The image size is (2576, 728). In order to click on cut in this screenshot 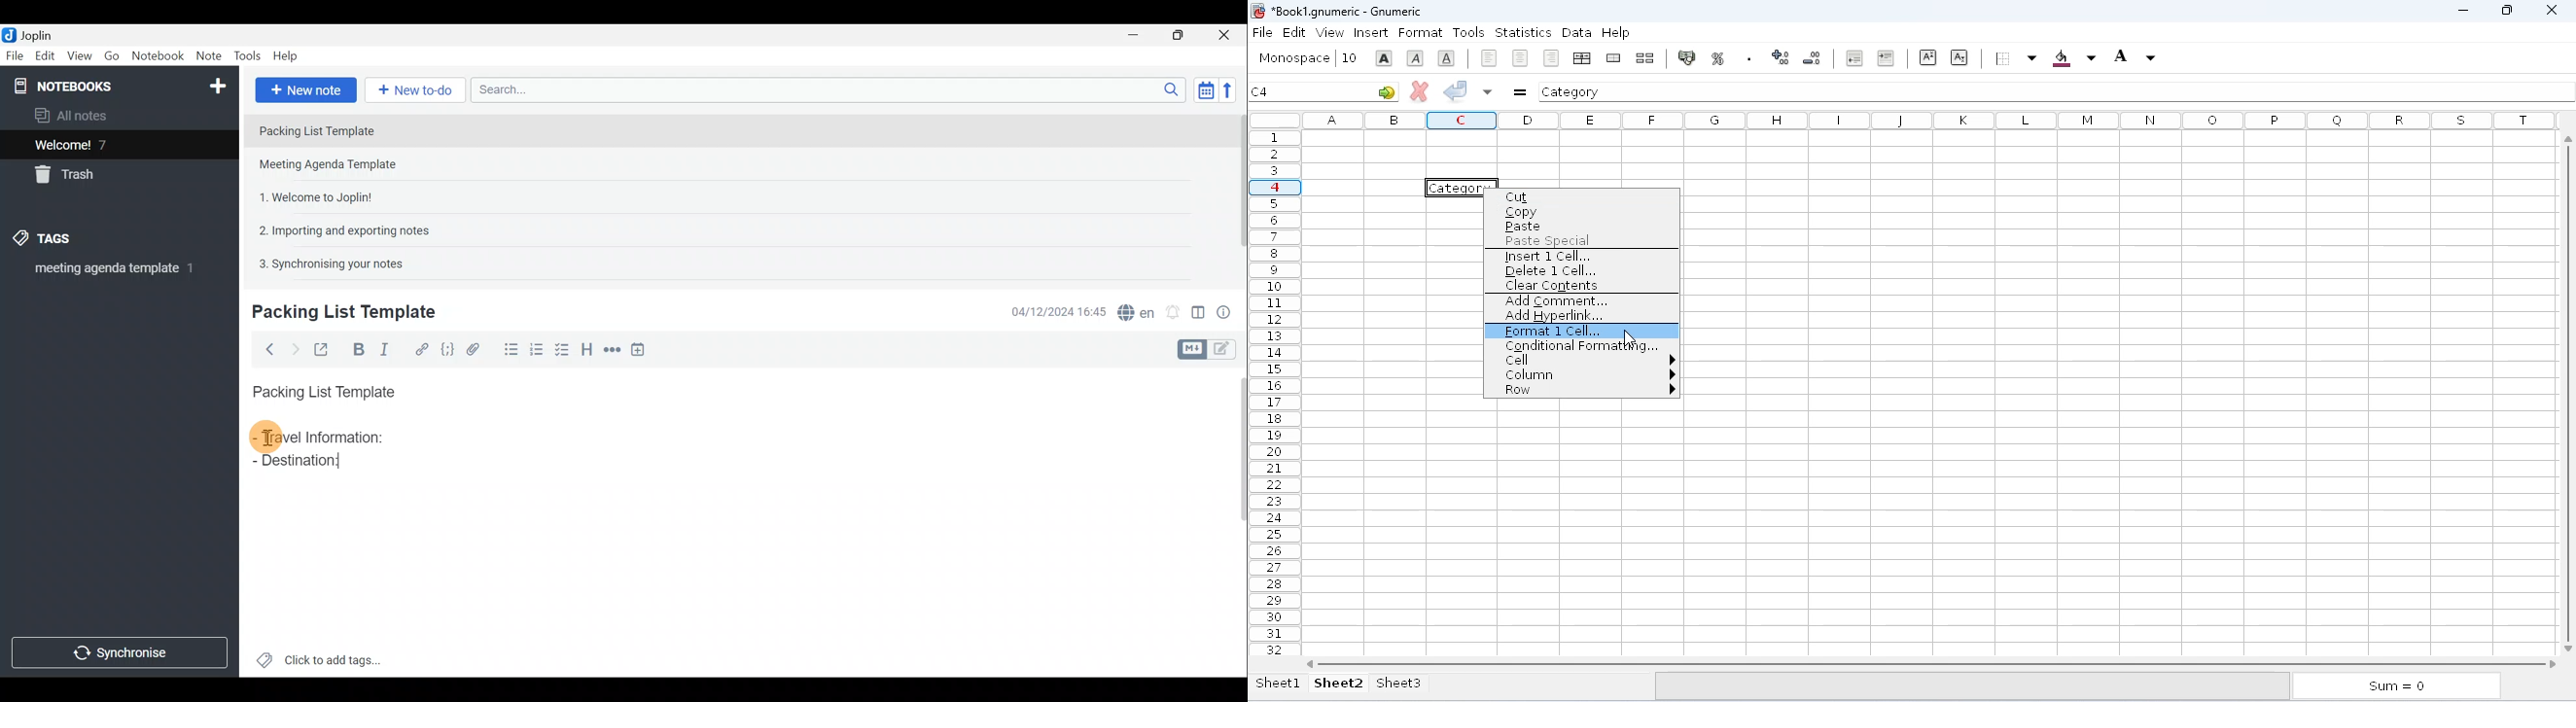, I will do `click(1517, 197)`.